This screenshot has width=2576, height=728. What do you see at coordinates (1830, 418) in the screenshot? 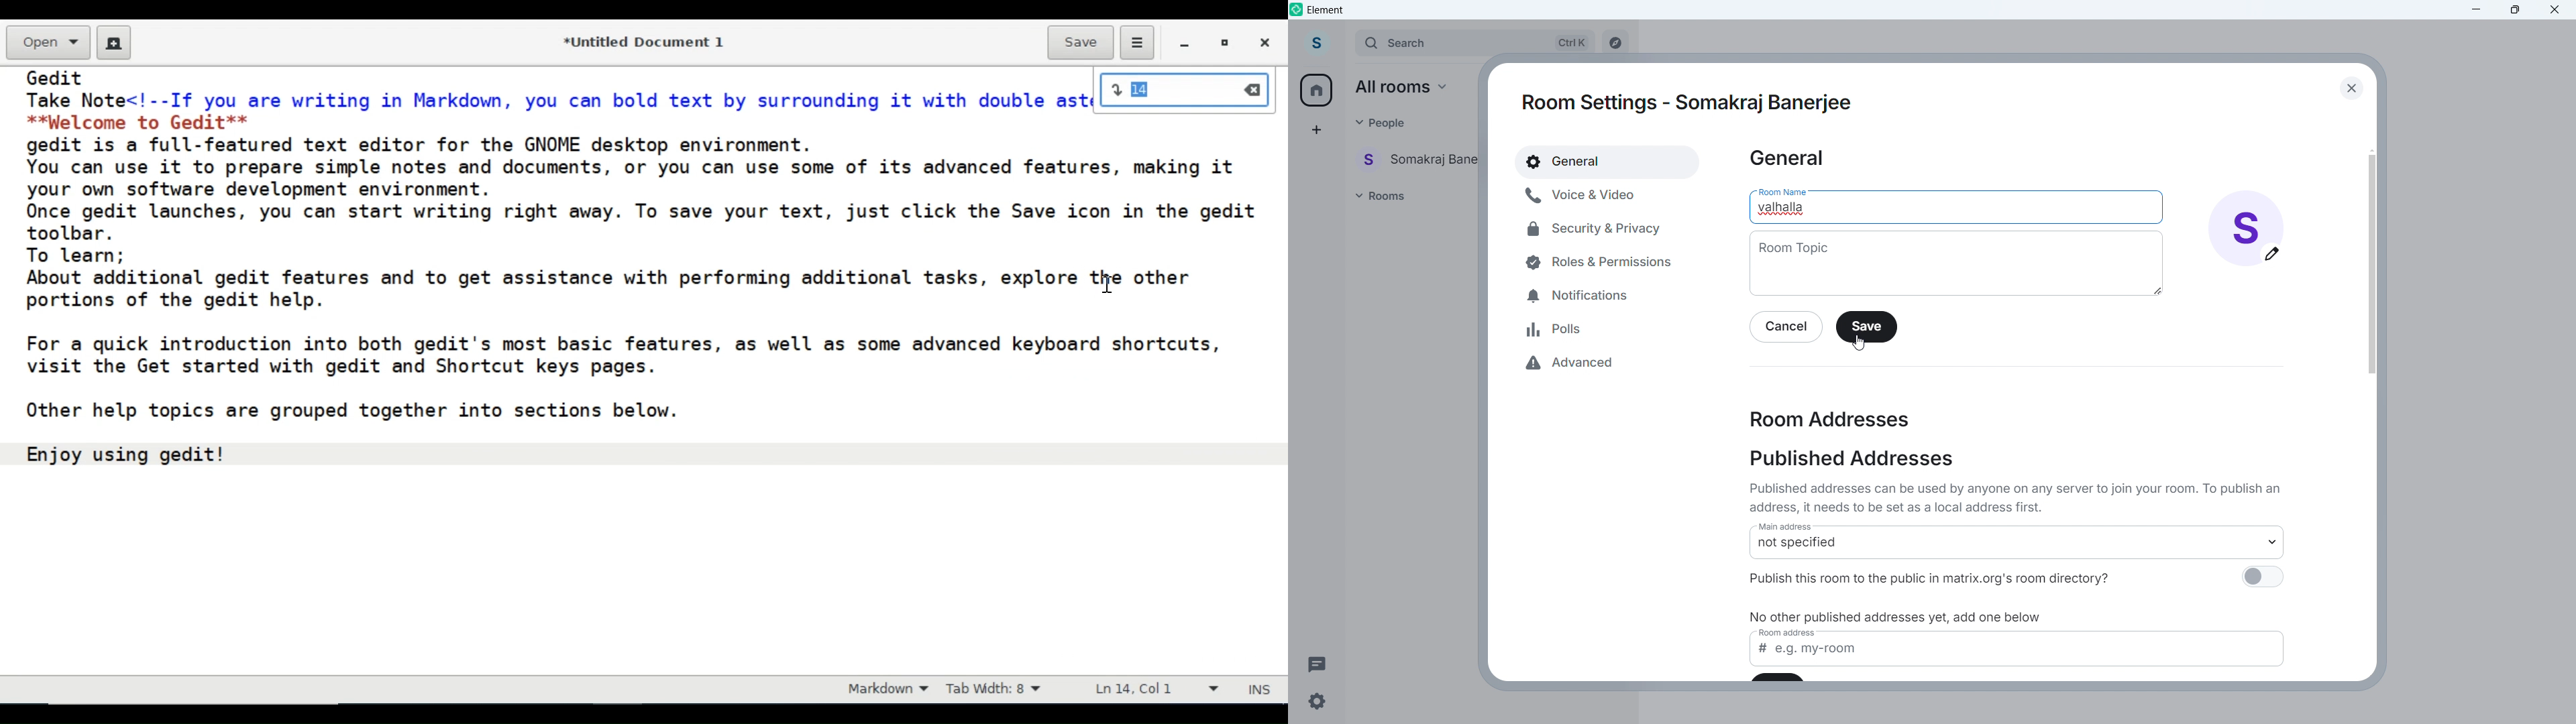
I see `Room address ` at bounding box center [1830, 418].